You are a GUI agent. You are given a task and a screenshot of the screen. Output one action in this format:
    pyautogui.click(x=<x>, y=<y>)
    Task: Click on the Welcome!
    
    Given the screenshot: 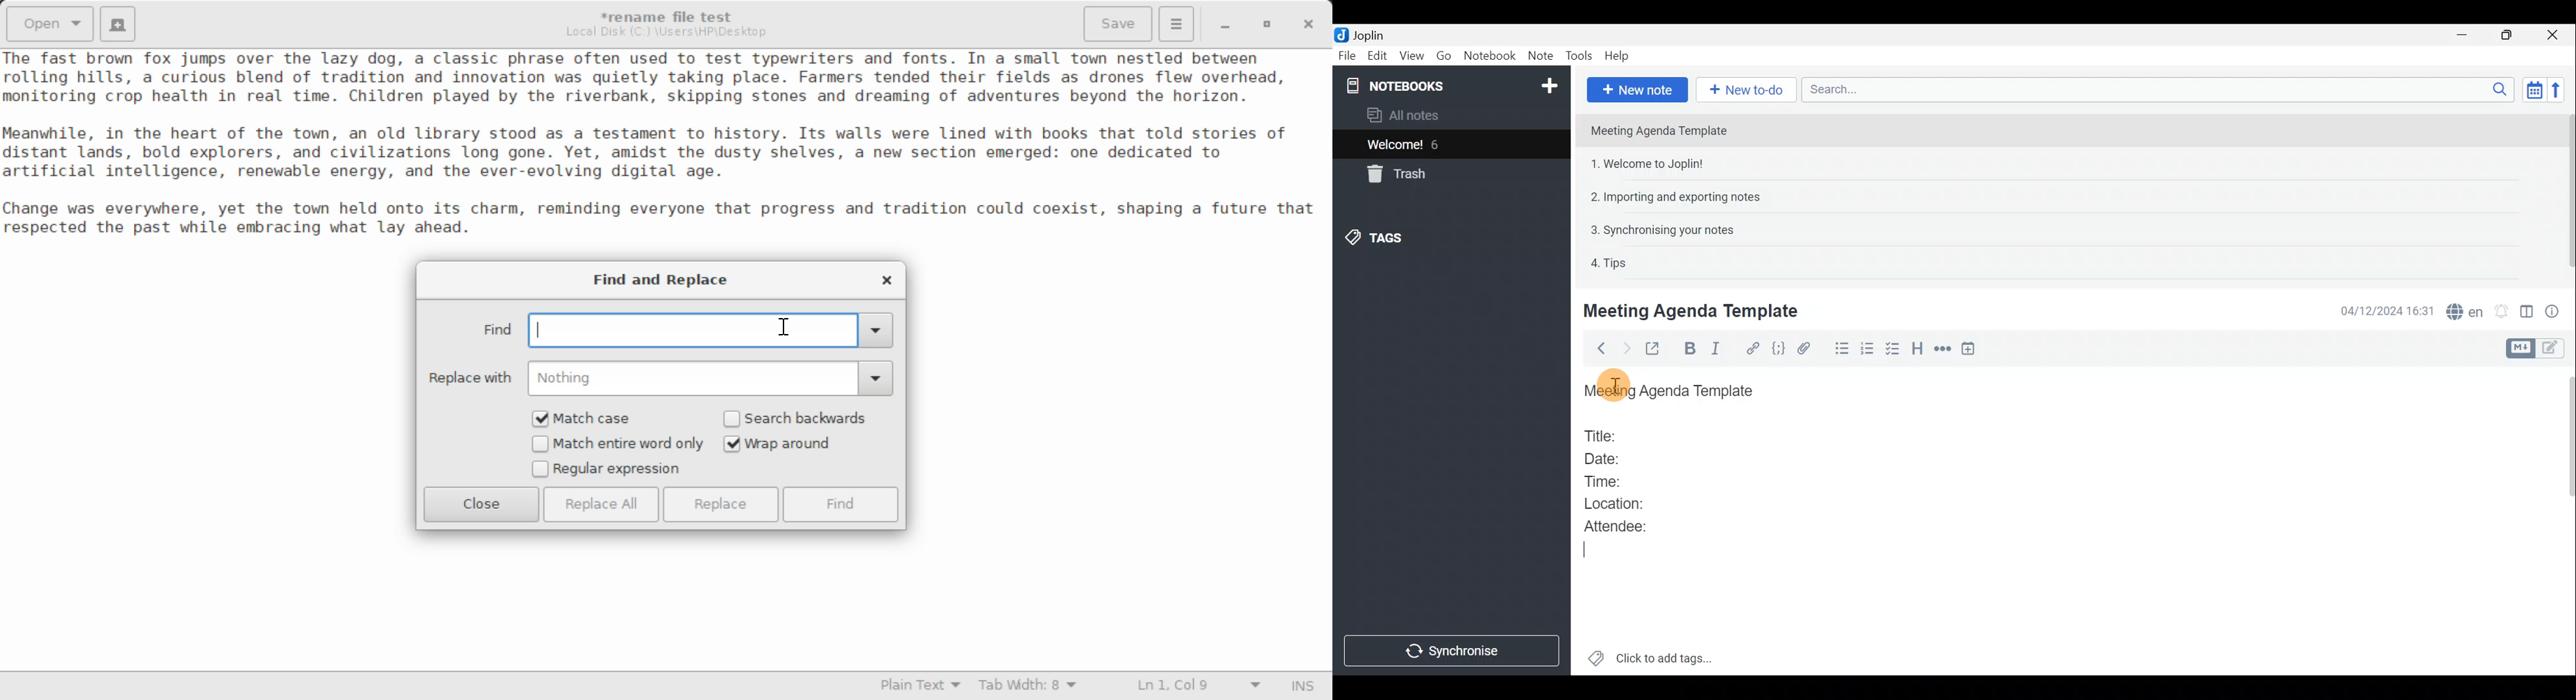 What is the action you would take?
    pyautogui.click(x=1396, y=146)
    